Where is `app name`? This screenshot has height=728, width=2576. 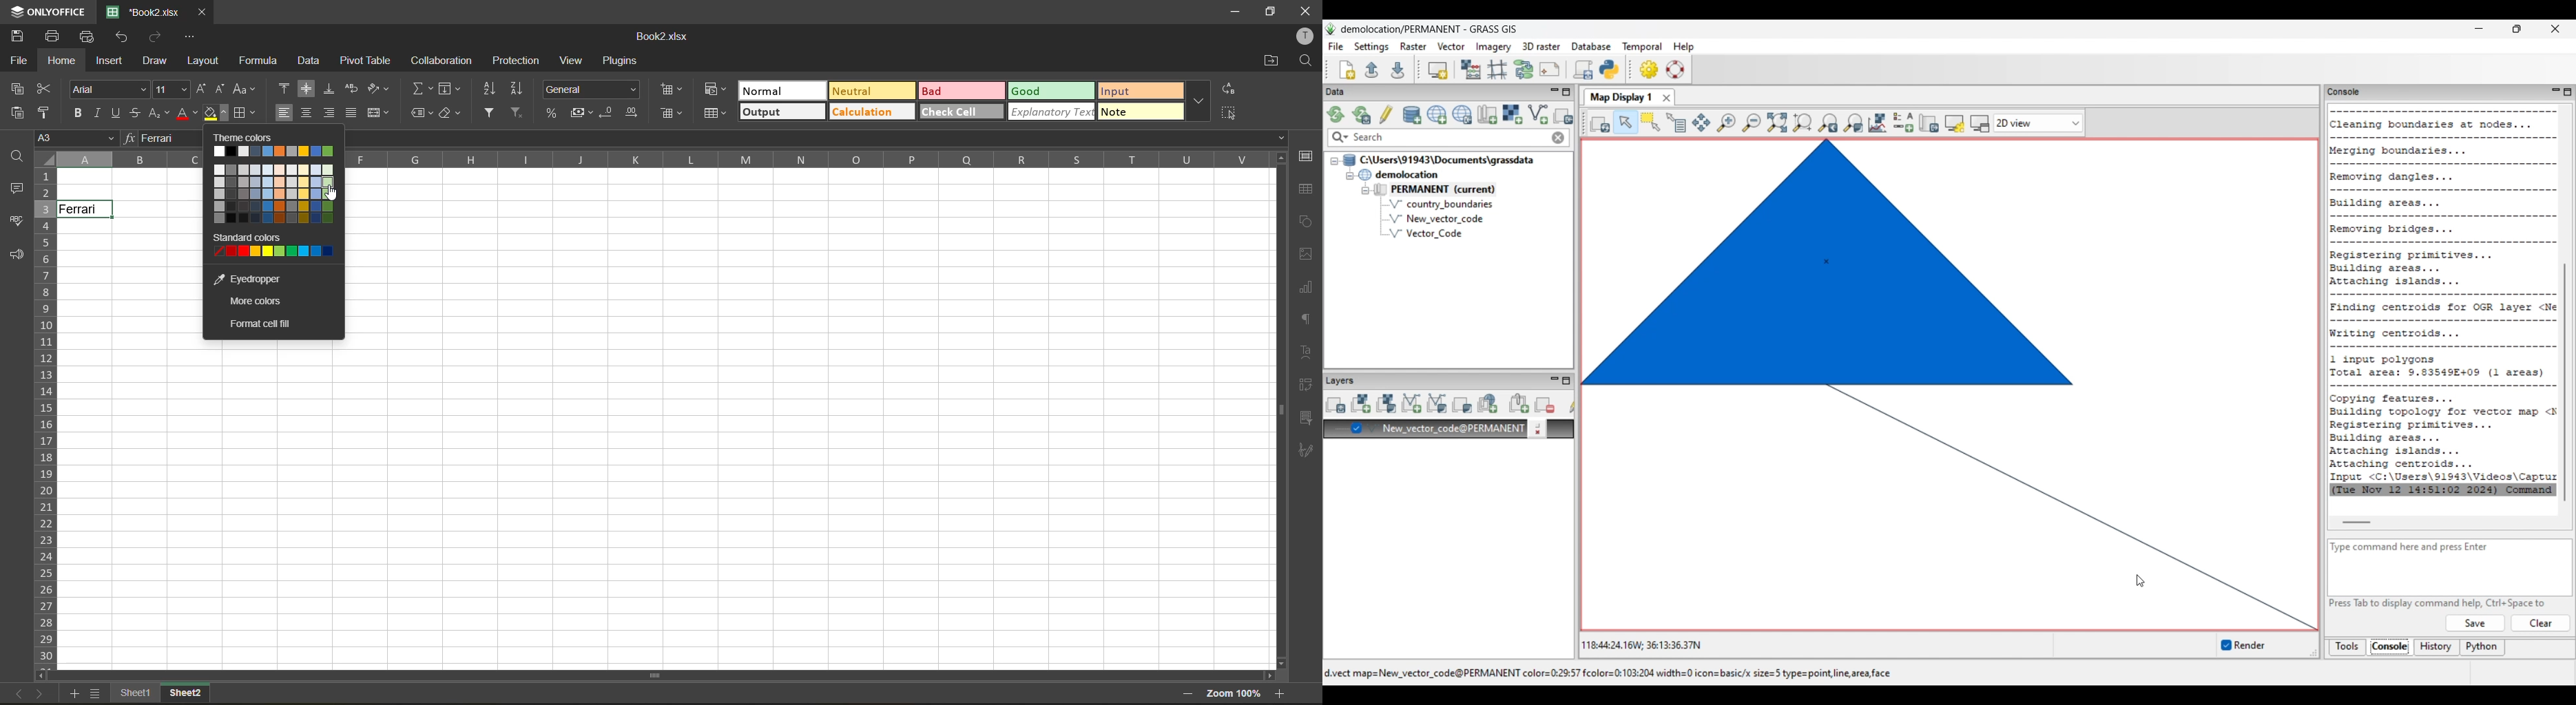 app name is located at coordinates (46, 10).